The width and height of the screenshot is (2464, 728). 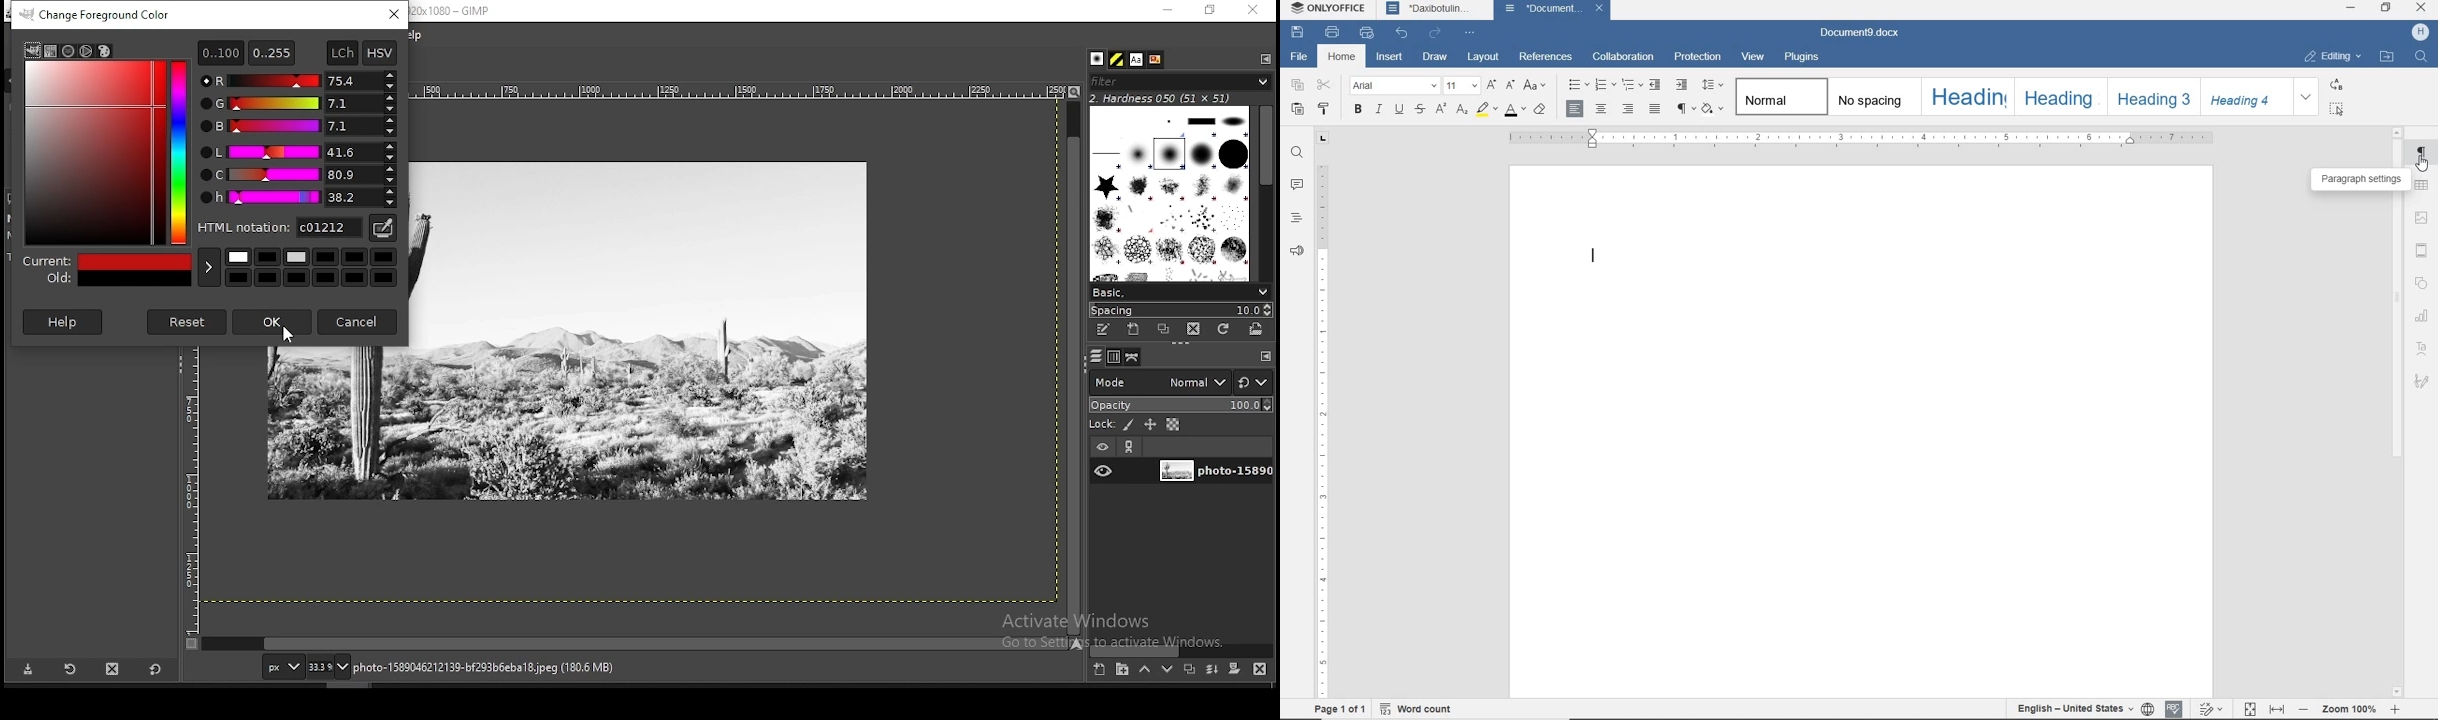 What do you see at coordinates (1163, 330) in the screenshot?
I see `duplicate brush` at bounding box center [1163, 330].